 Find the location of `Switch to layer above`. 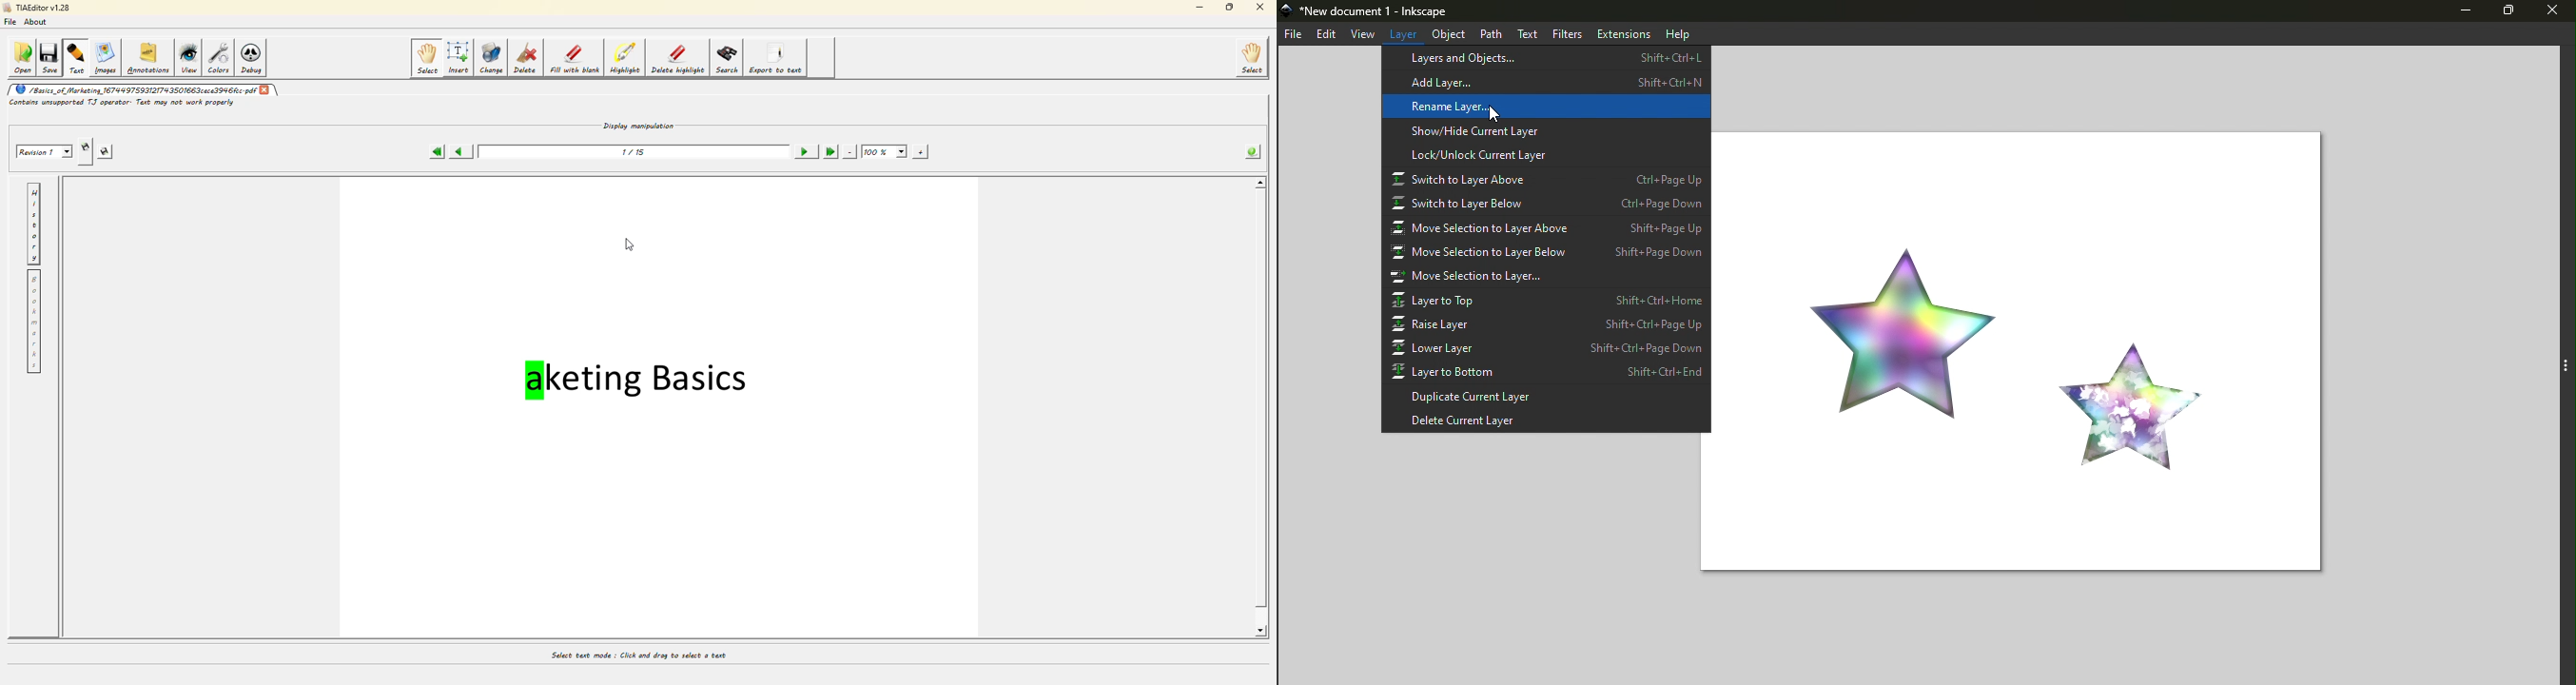

Switch to layer above is located at coordinates (1548, 179).